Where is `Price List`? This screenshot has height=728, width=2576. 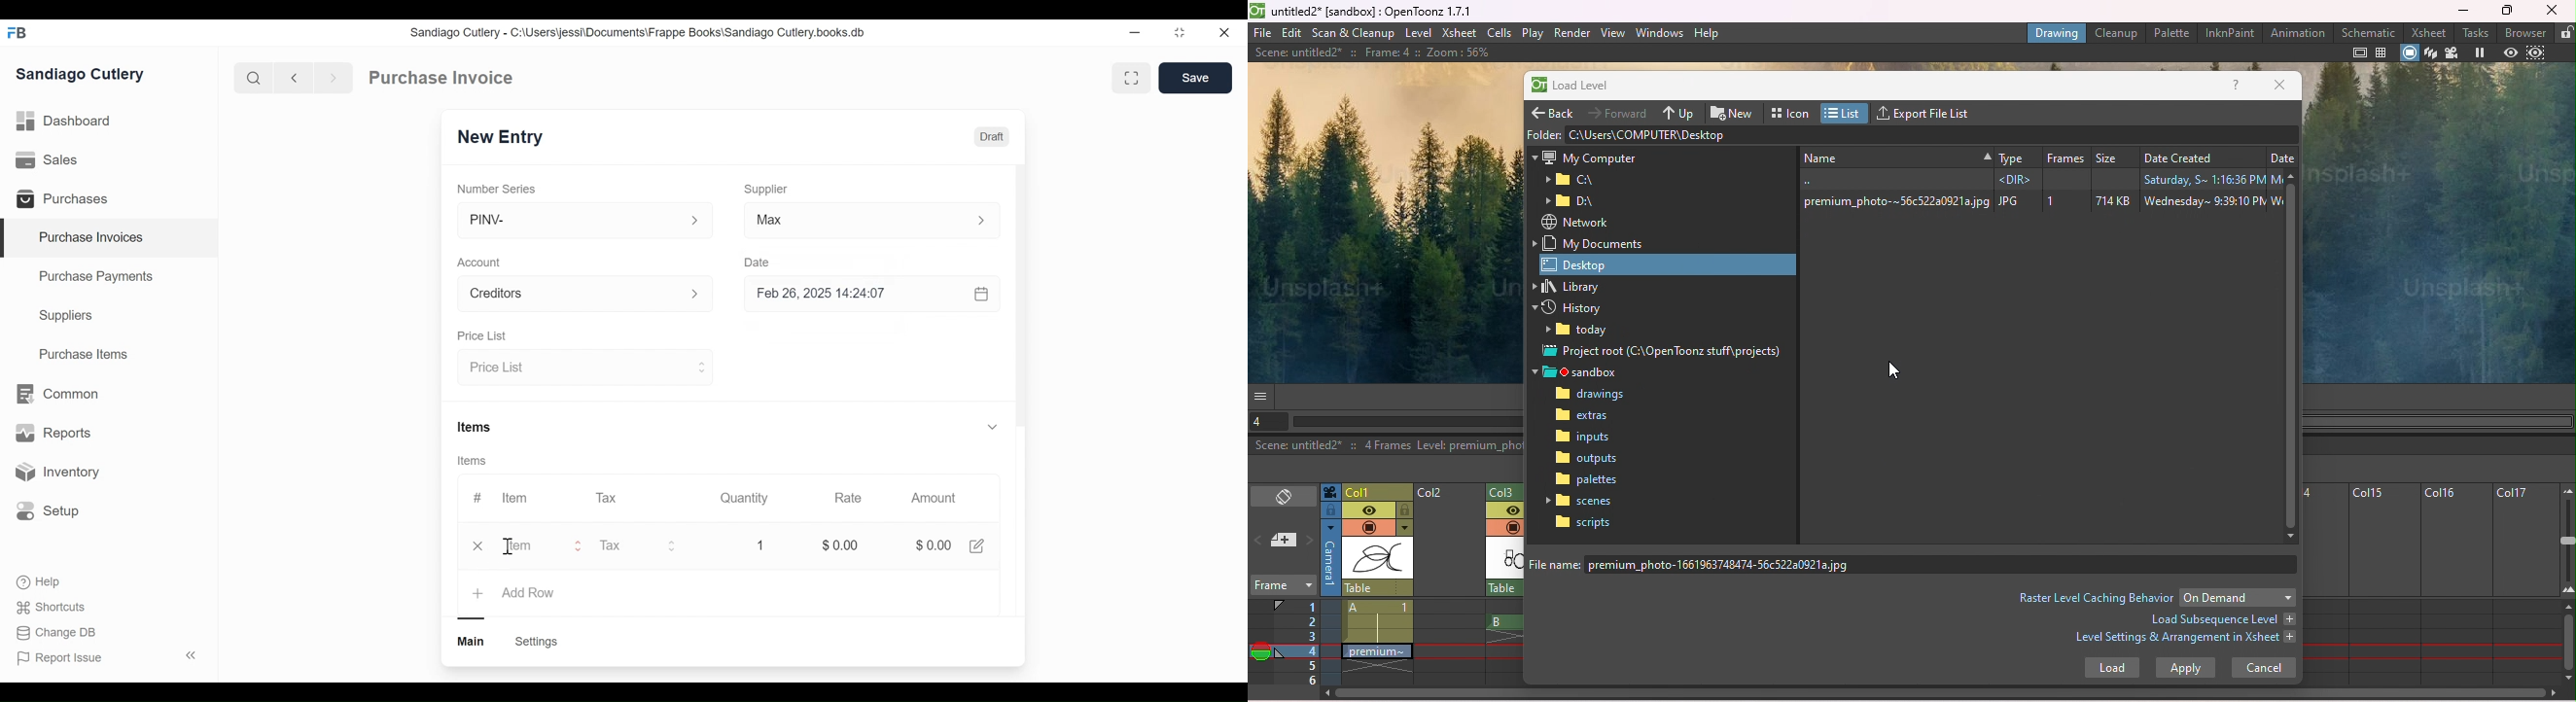 Price List is located at coordinates (573, 369).